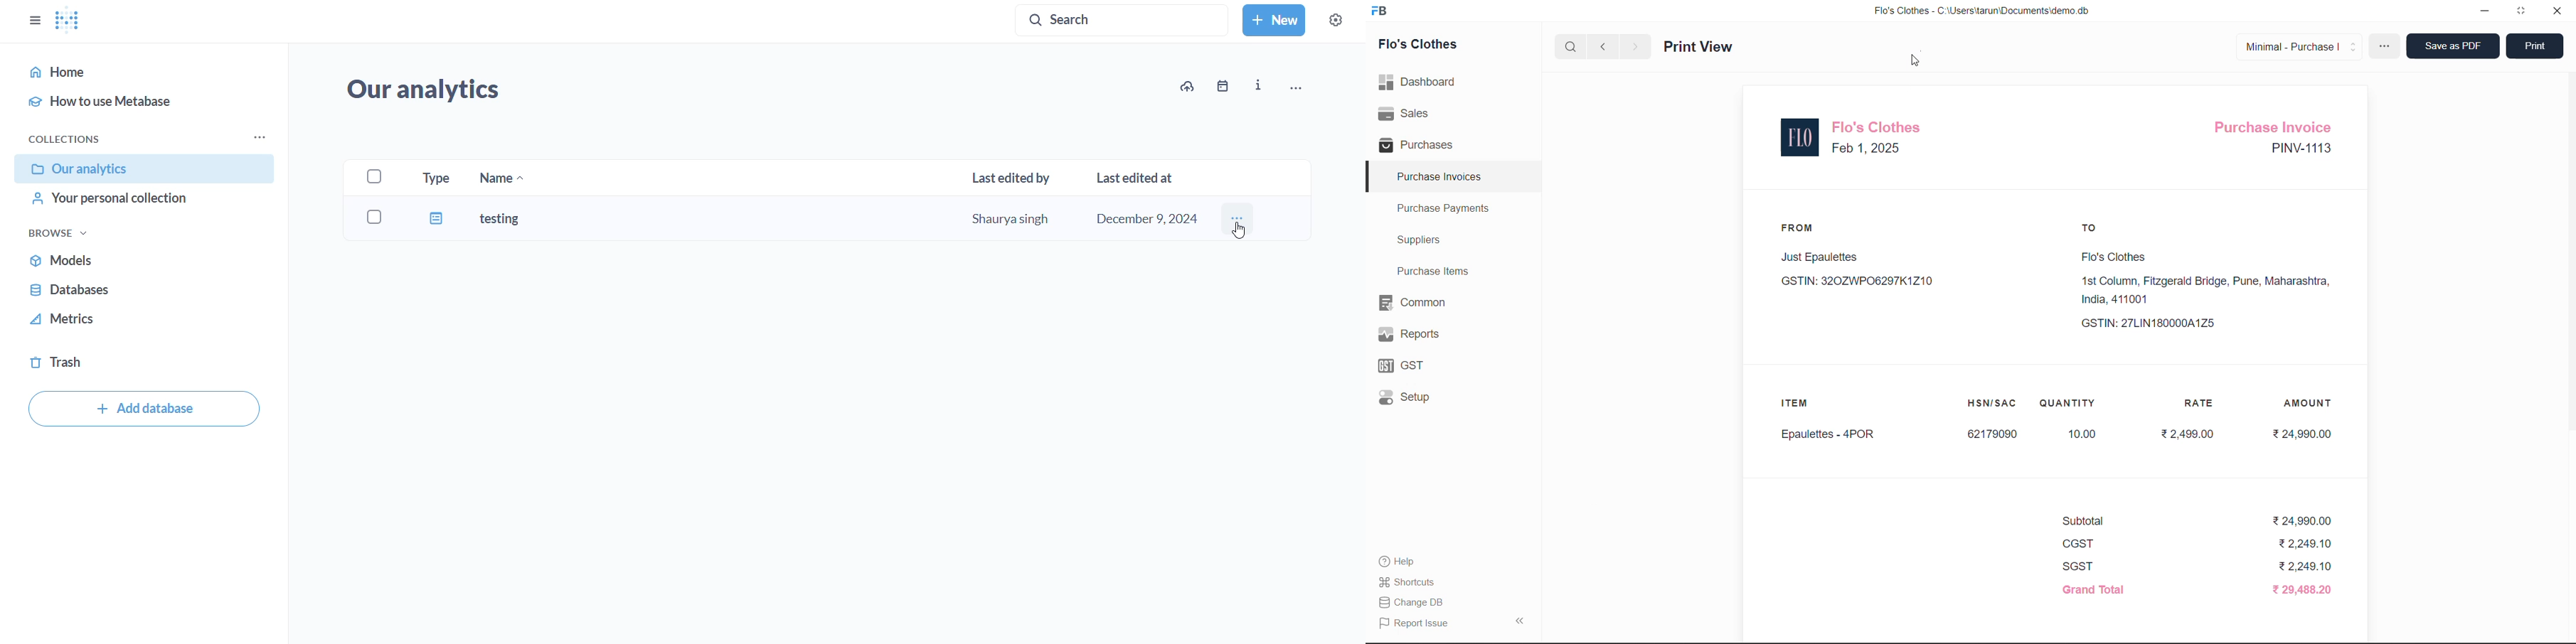 The width and height of the screenshot is (2576, 644). What do you see at coordinates (2195, 522) in the screenshot?
I see `Subtotal ₹24,990.00` at bounding box center [2195, 522].